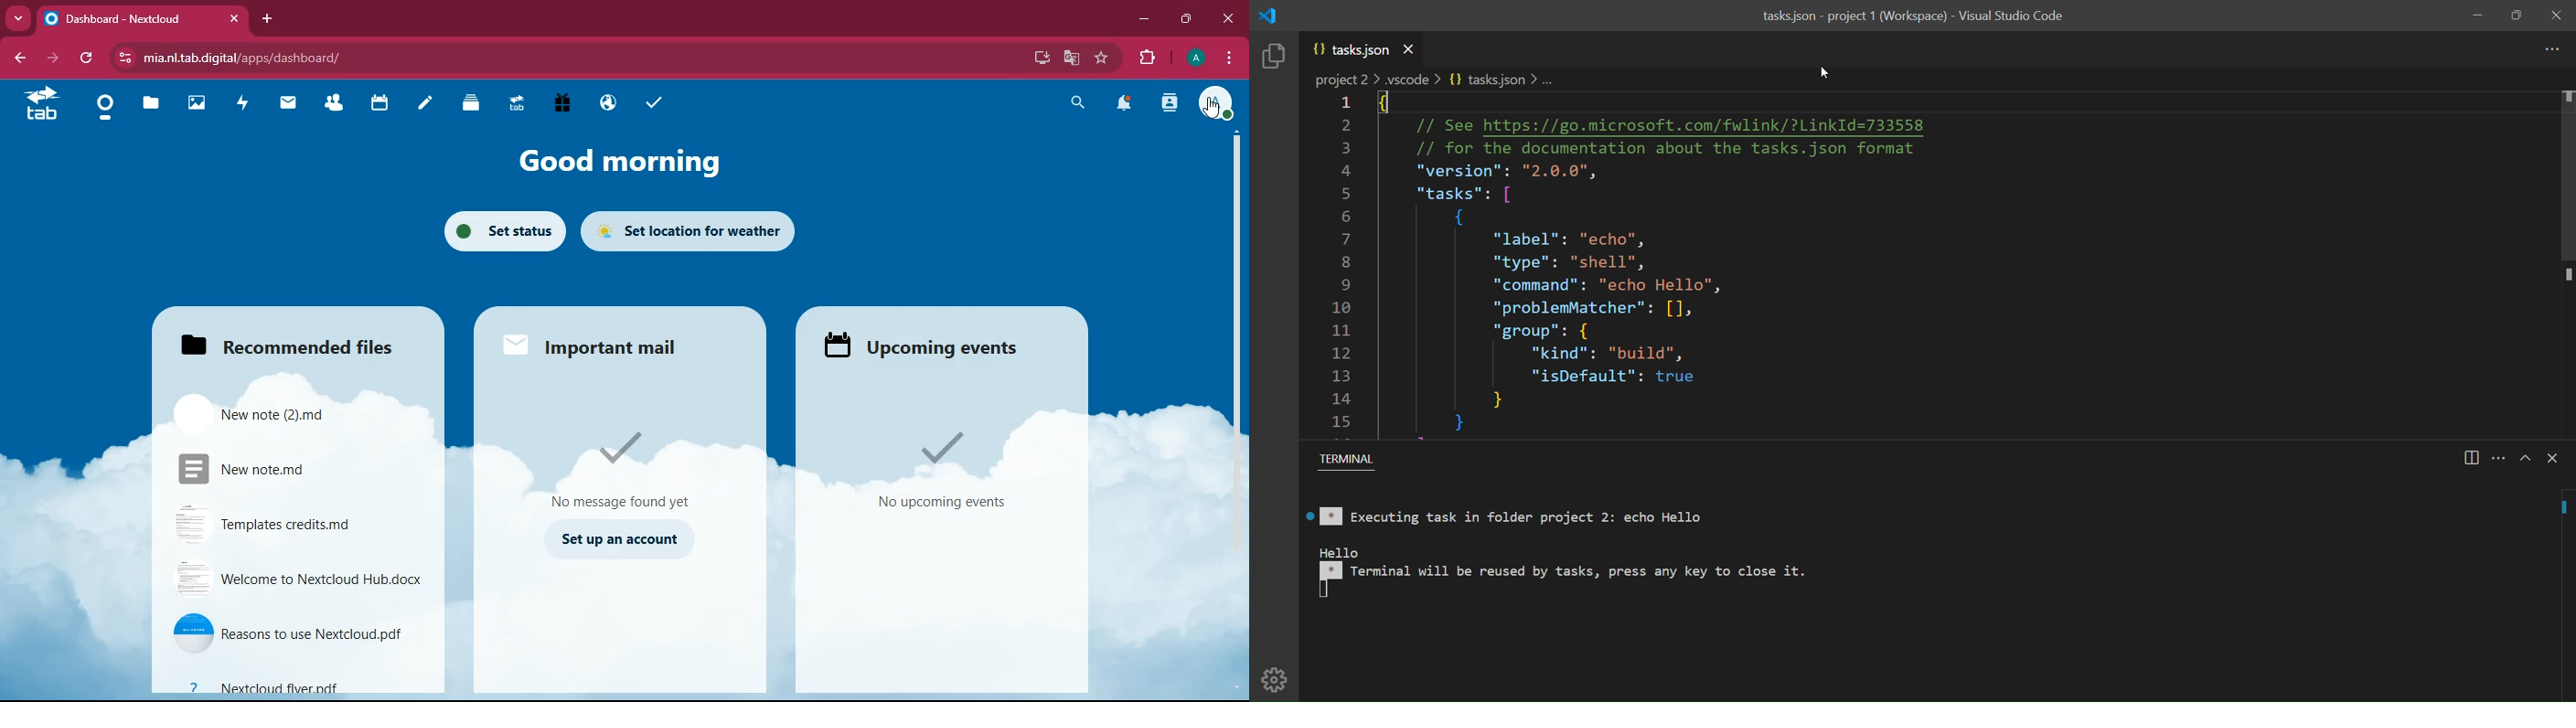 The height and width of the screenshot is (728, 2576). I want to click on favourite, so click(1103, 59).